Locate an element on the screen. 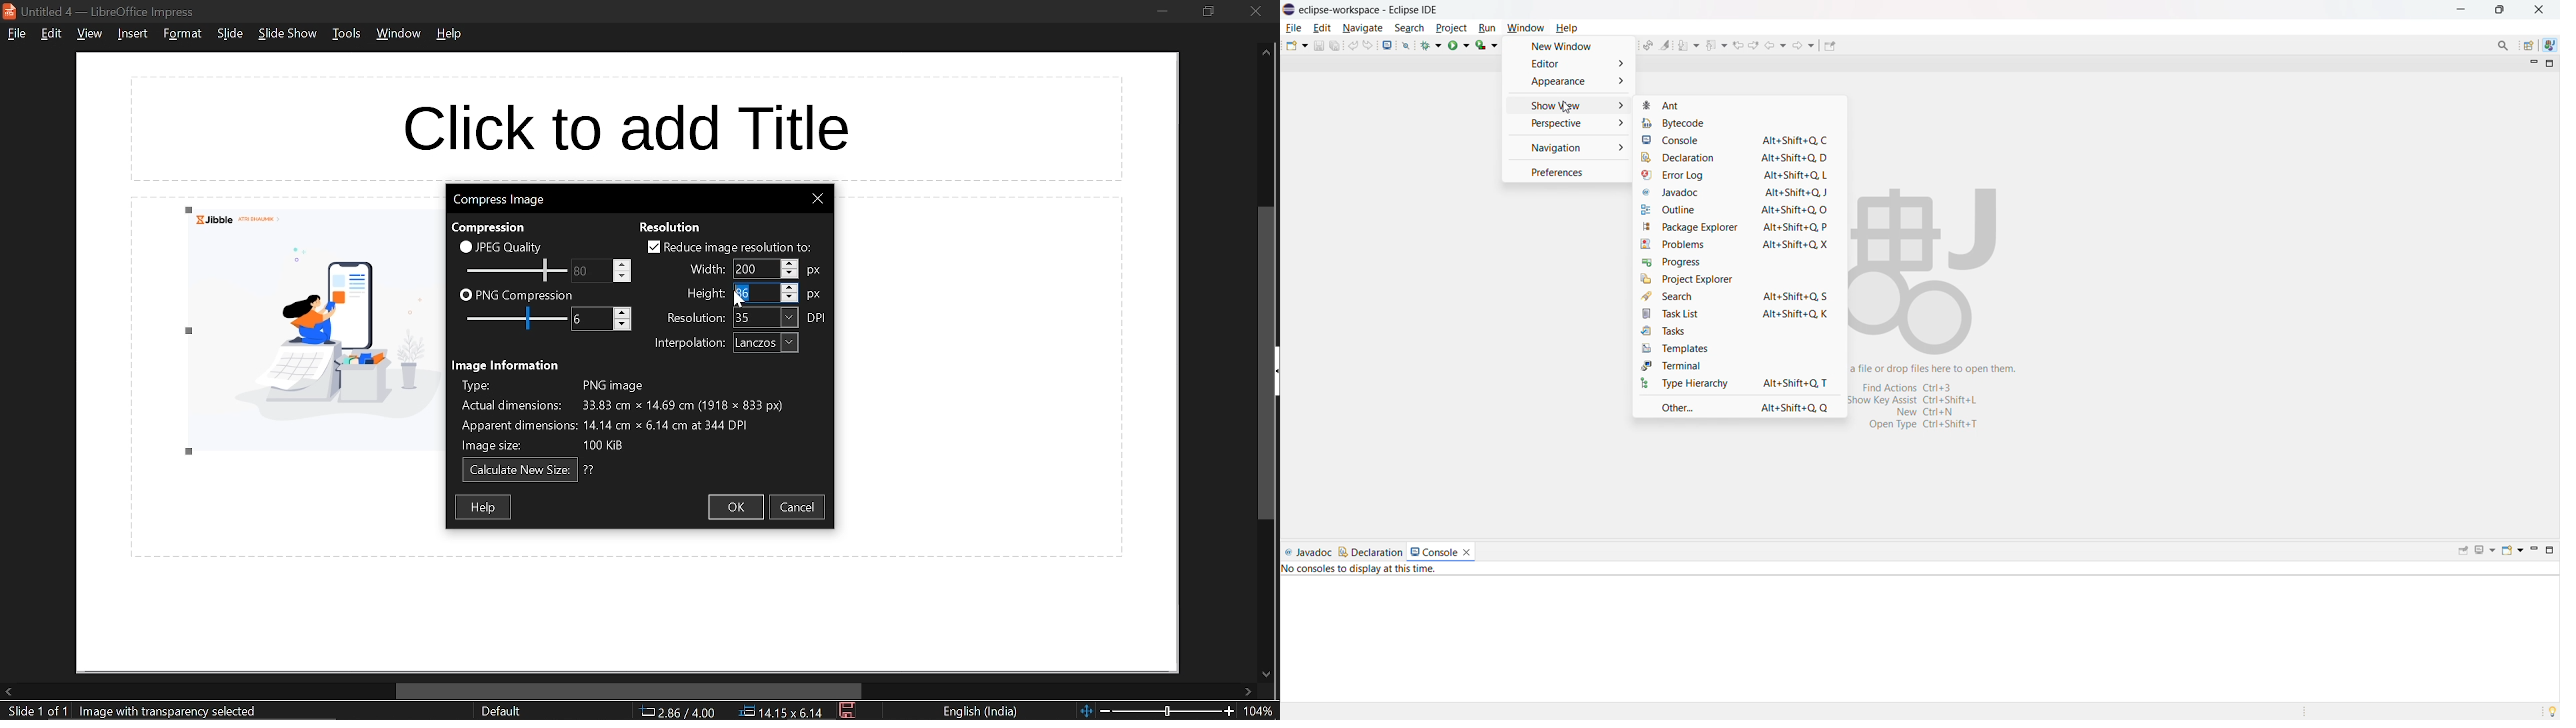  Change JPEG quality  is located at coordinates (516, 271).